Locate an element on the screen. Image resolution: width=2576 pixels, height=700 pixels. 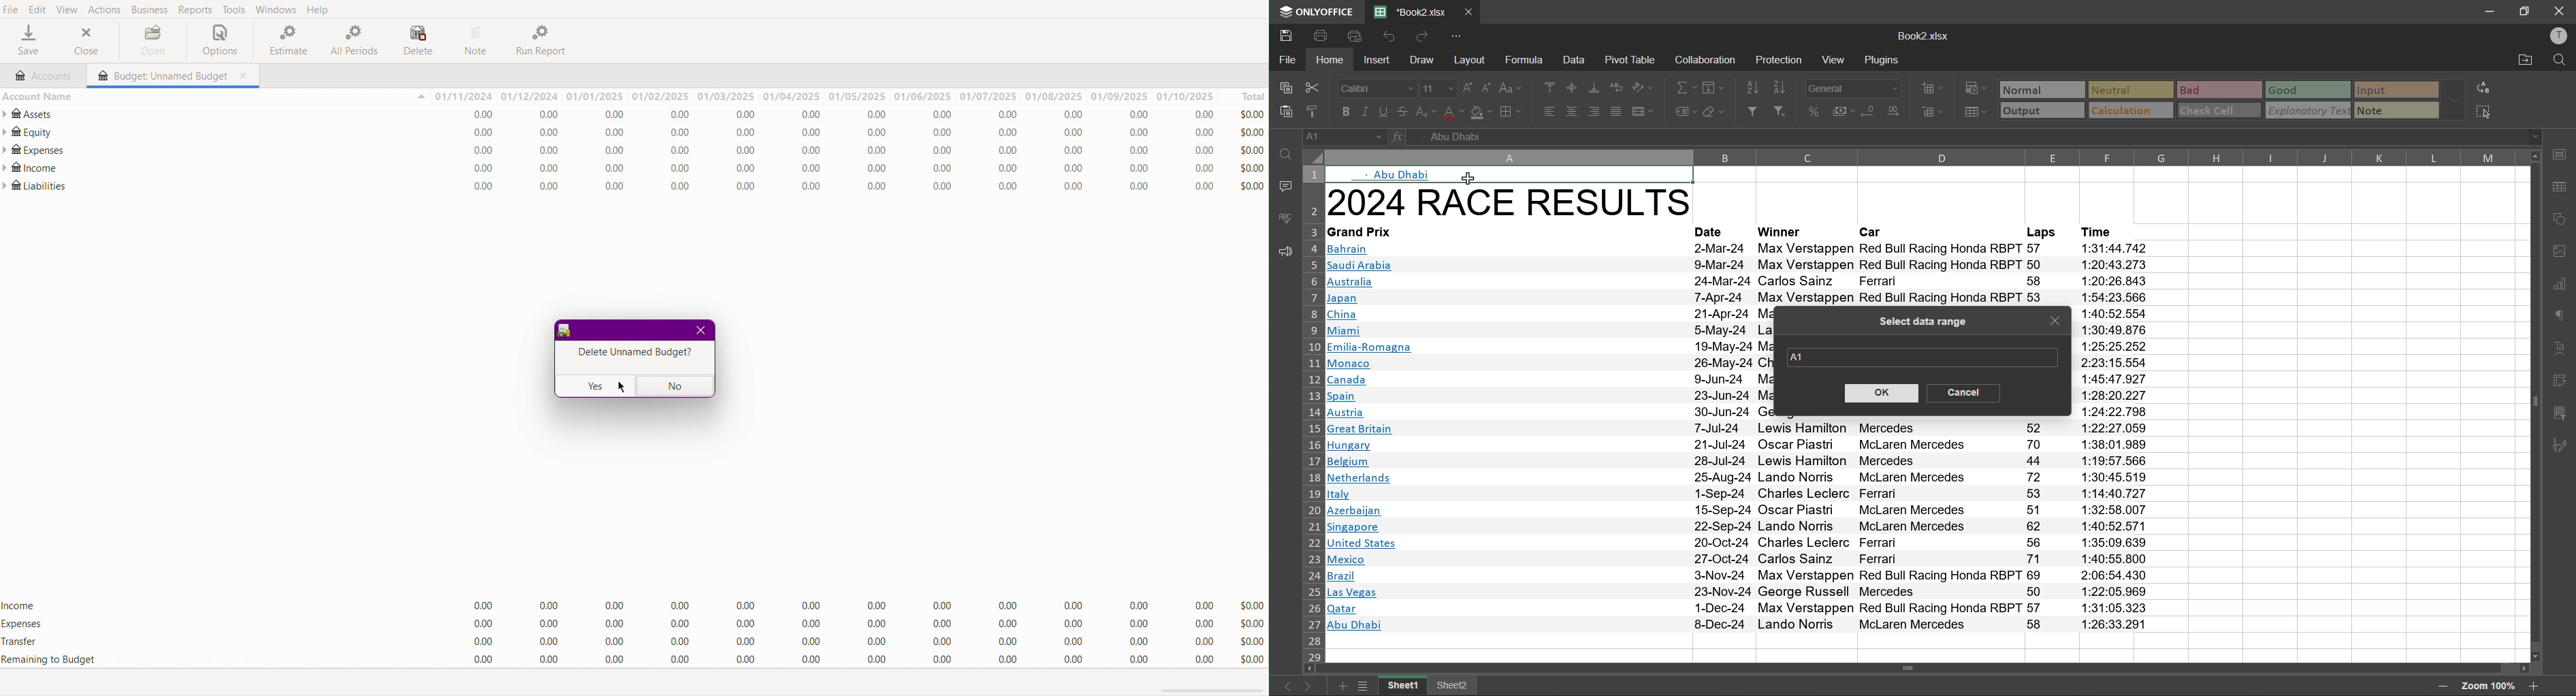
Edit is located at coordinates (36, 11).